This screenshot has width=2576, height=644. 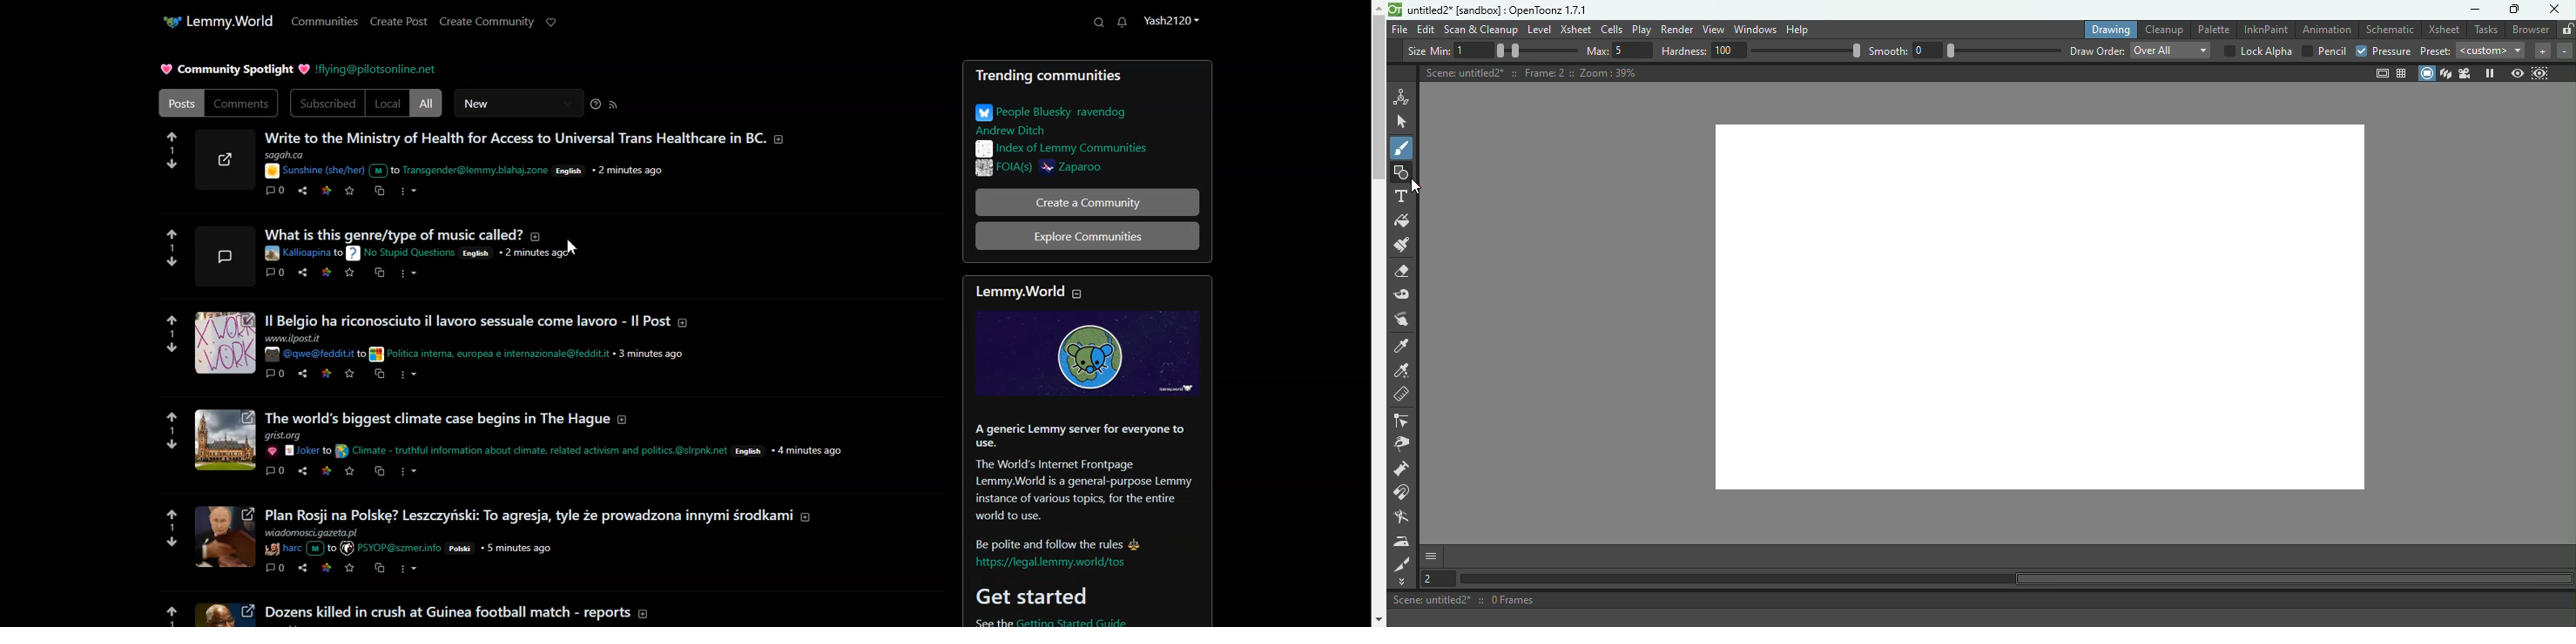 I want to click on link, so click(x=327, y=568).